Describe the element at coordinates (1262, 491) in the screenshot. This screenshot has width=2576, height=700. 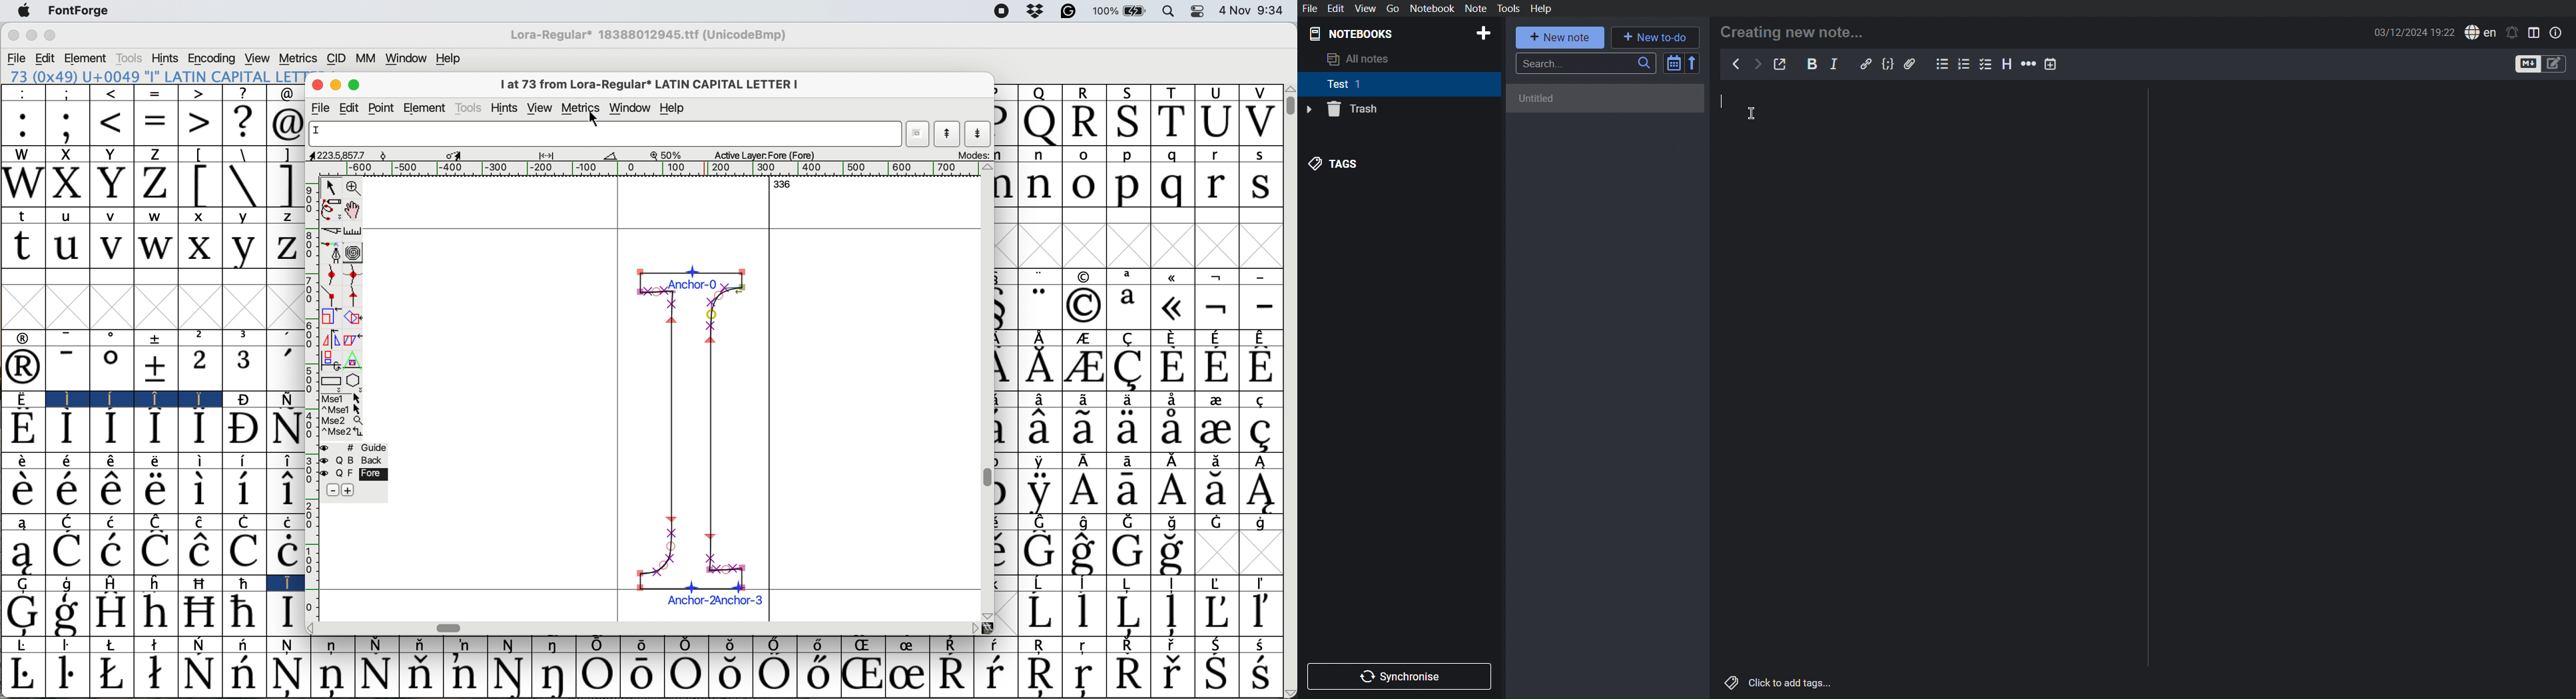
I see `Symbol` at that location.